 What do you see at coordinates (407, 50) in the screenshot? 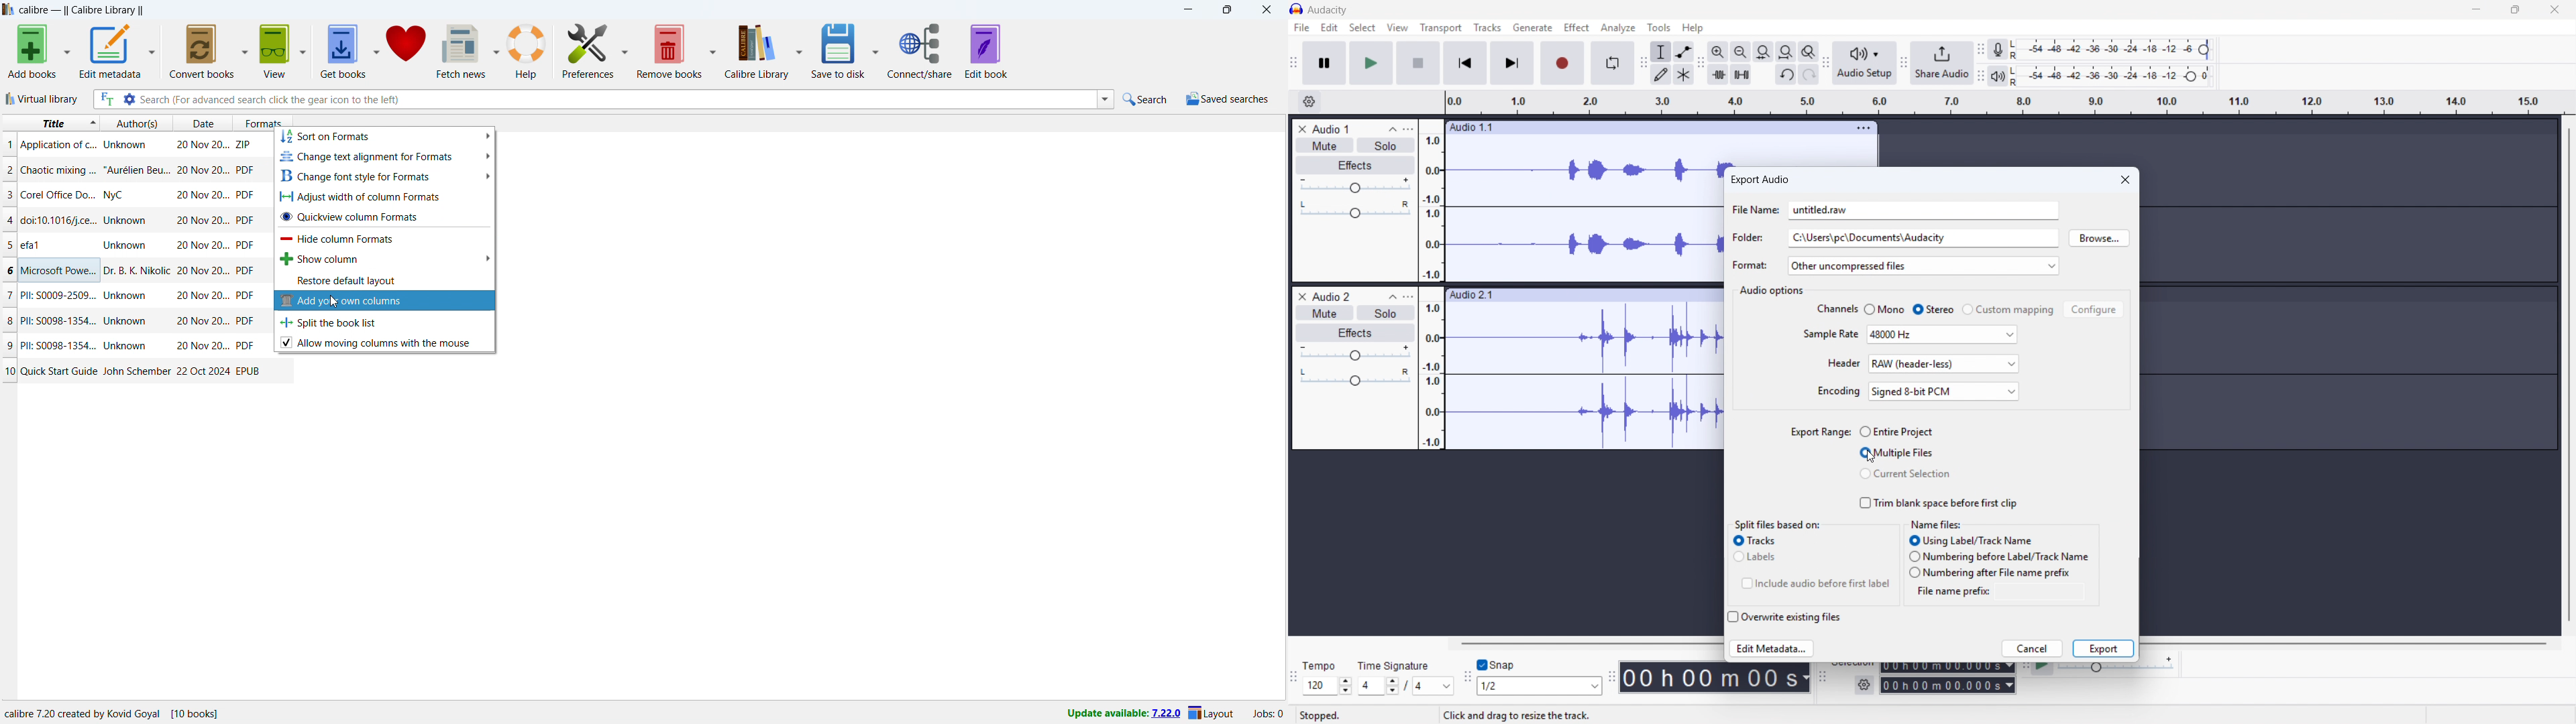
I see `donate to calibre` at bounding box center [407, 50].